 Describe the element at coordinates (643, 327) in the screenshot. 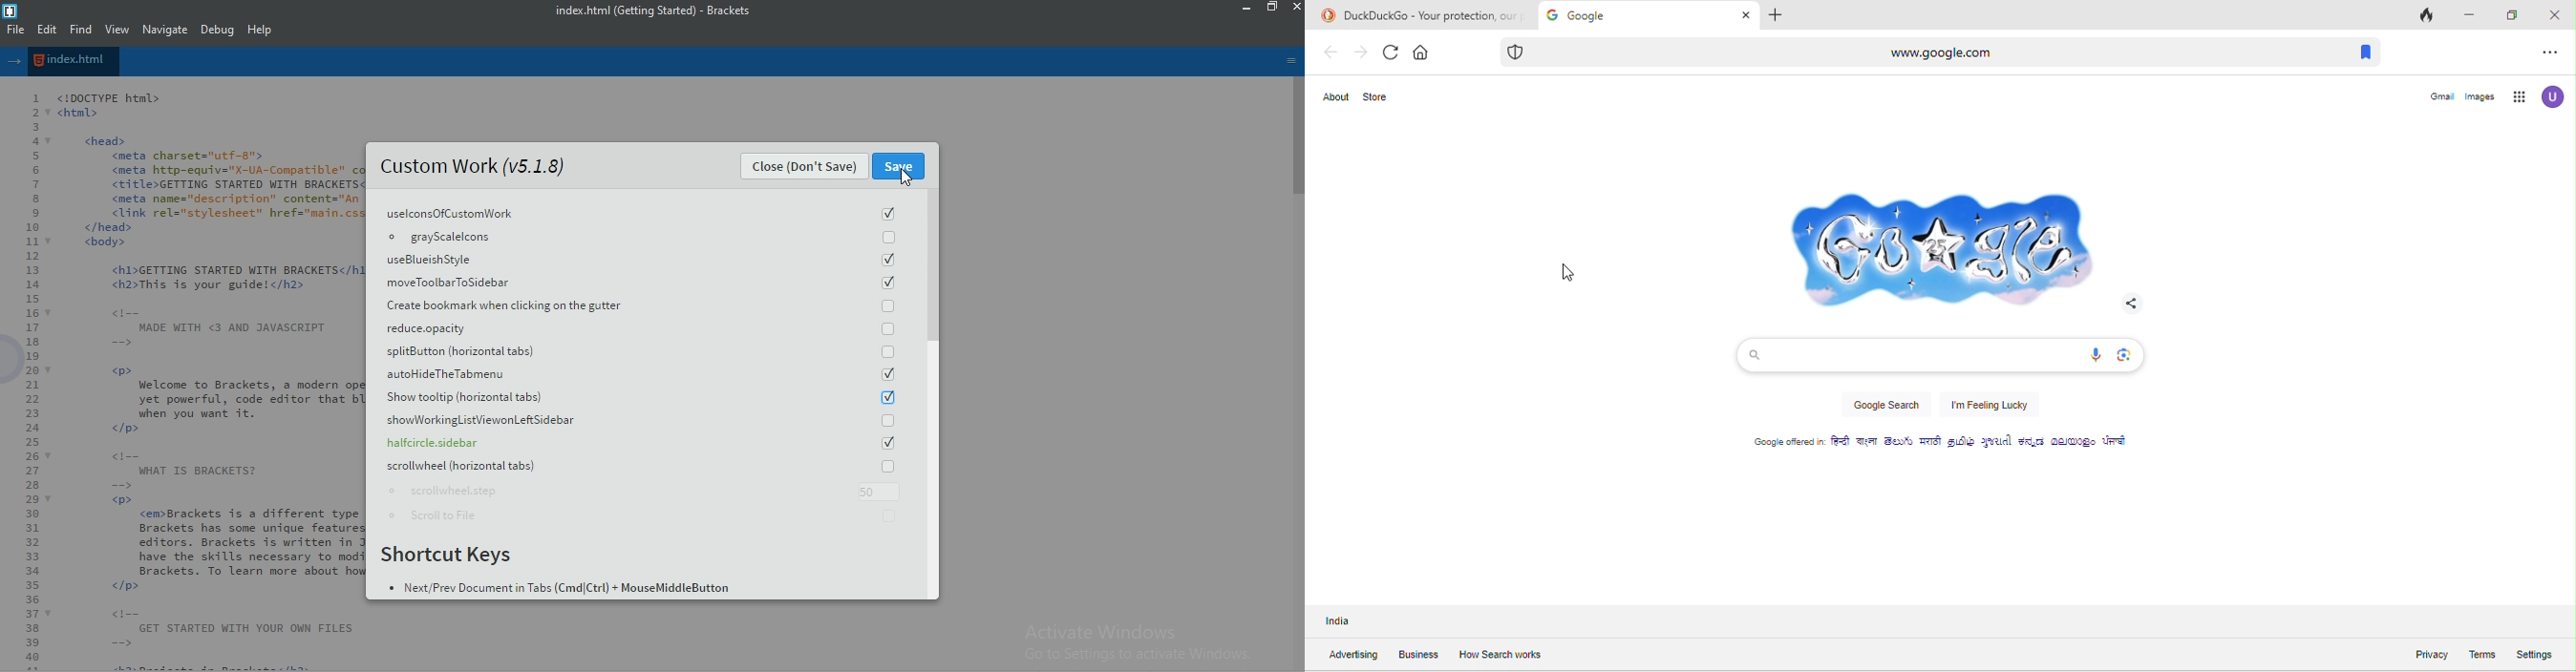

I see `reduce.apacity ` at that location.